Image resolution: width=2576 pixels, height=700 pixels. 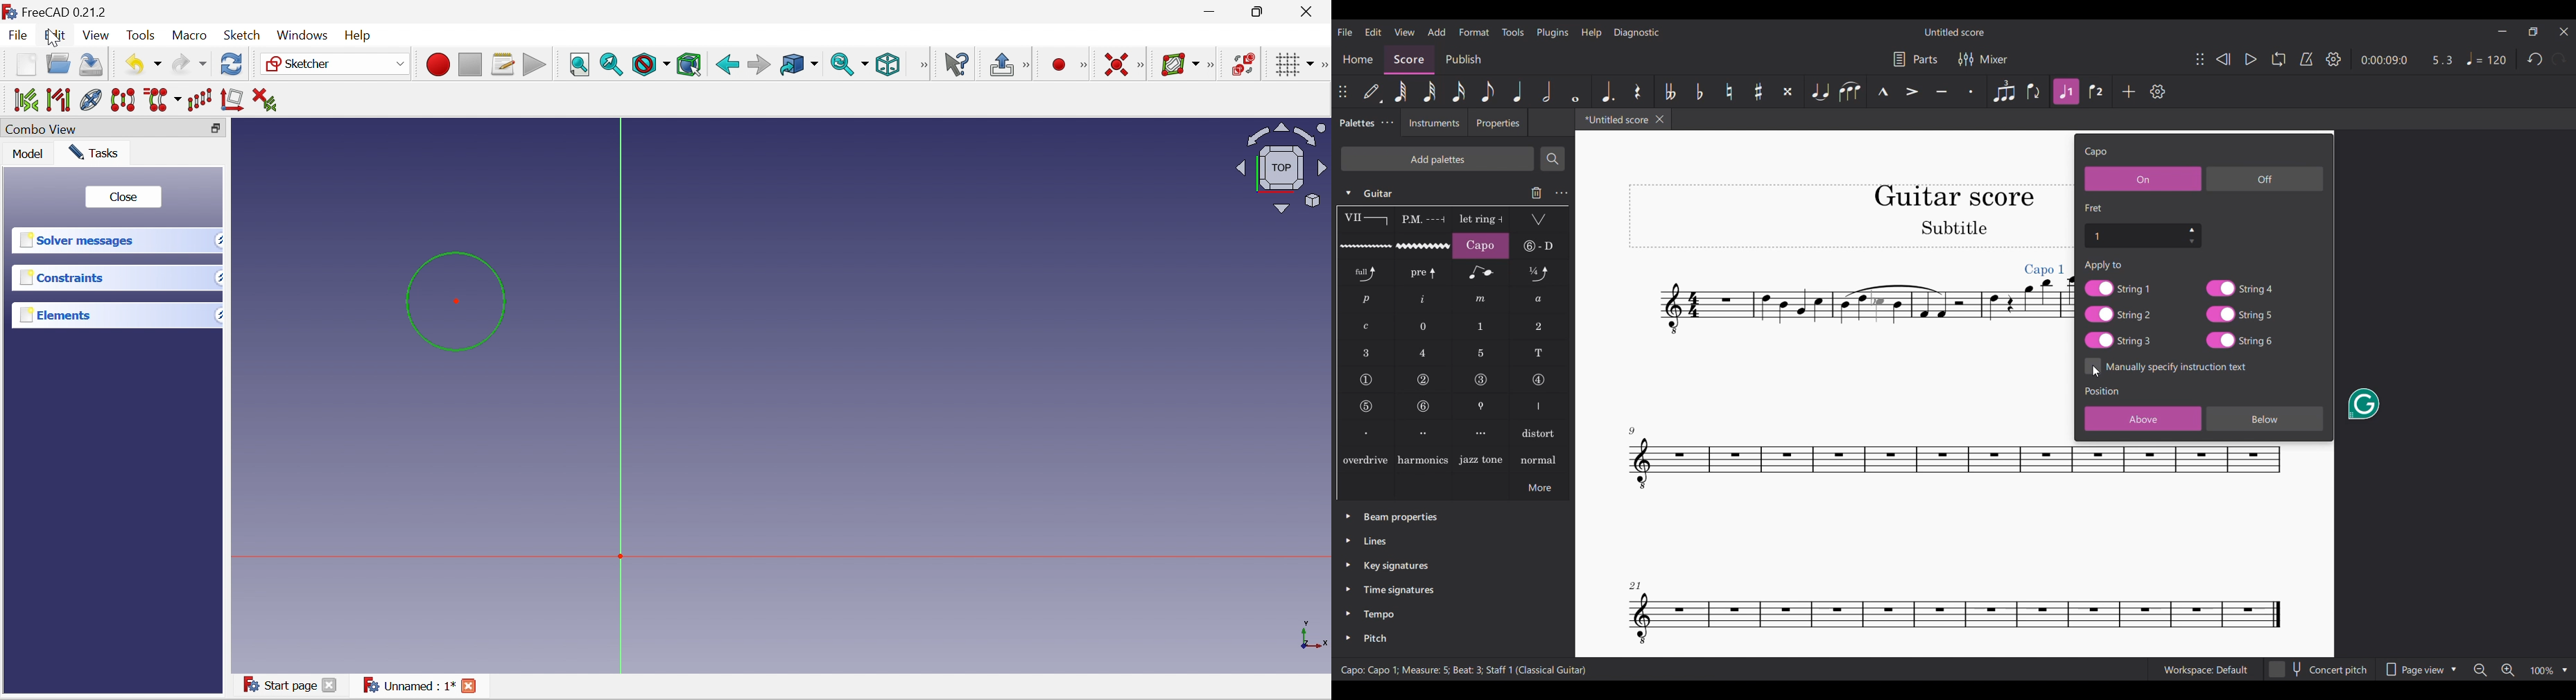 What do you see at coordinates (62, 277) in the screenshot?
I see `Constraints` at bounding box center [62, 277].